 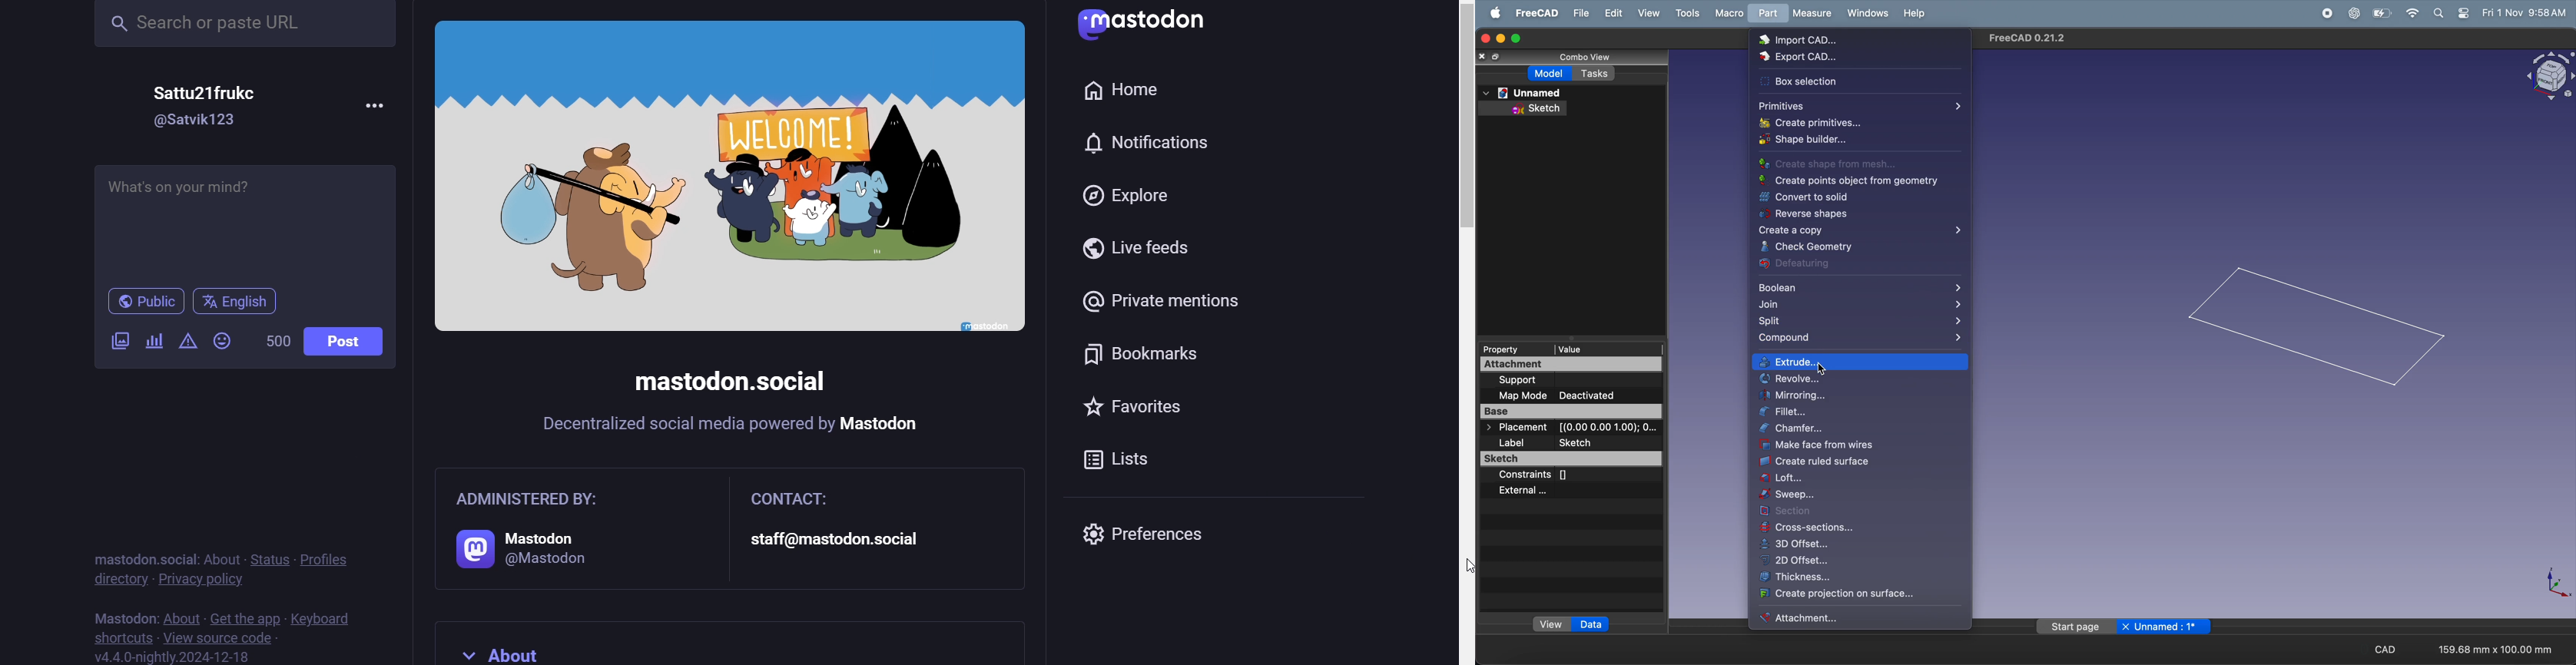 What do you see at coordinates (2315, 326) in the screenshot?
I see `2d rectangle` at bounding box center [2315, 326].